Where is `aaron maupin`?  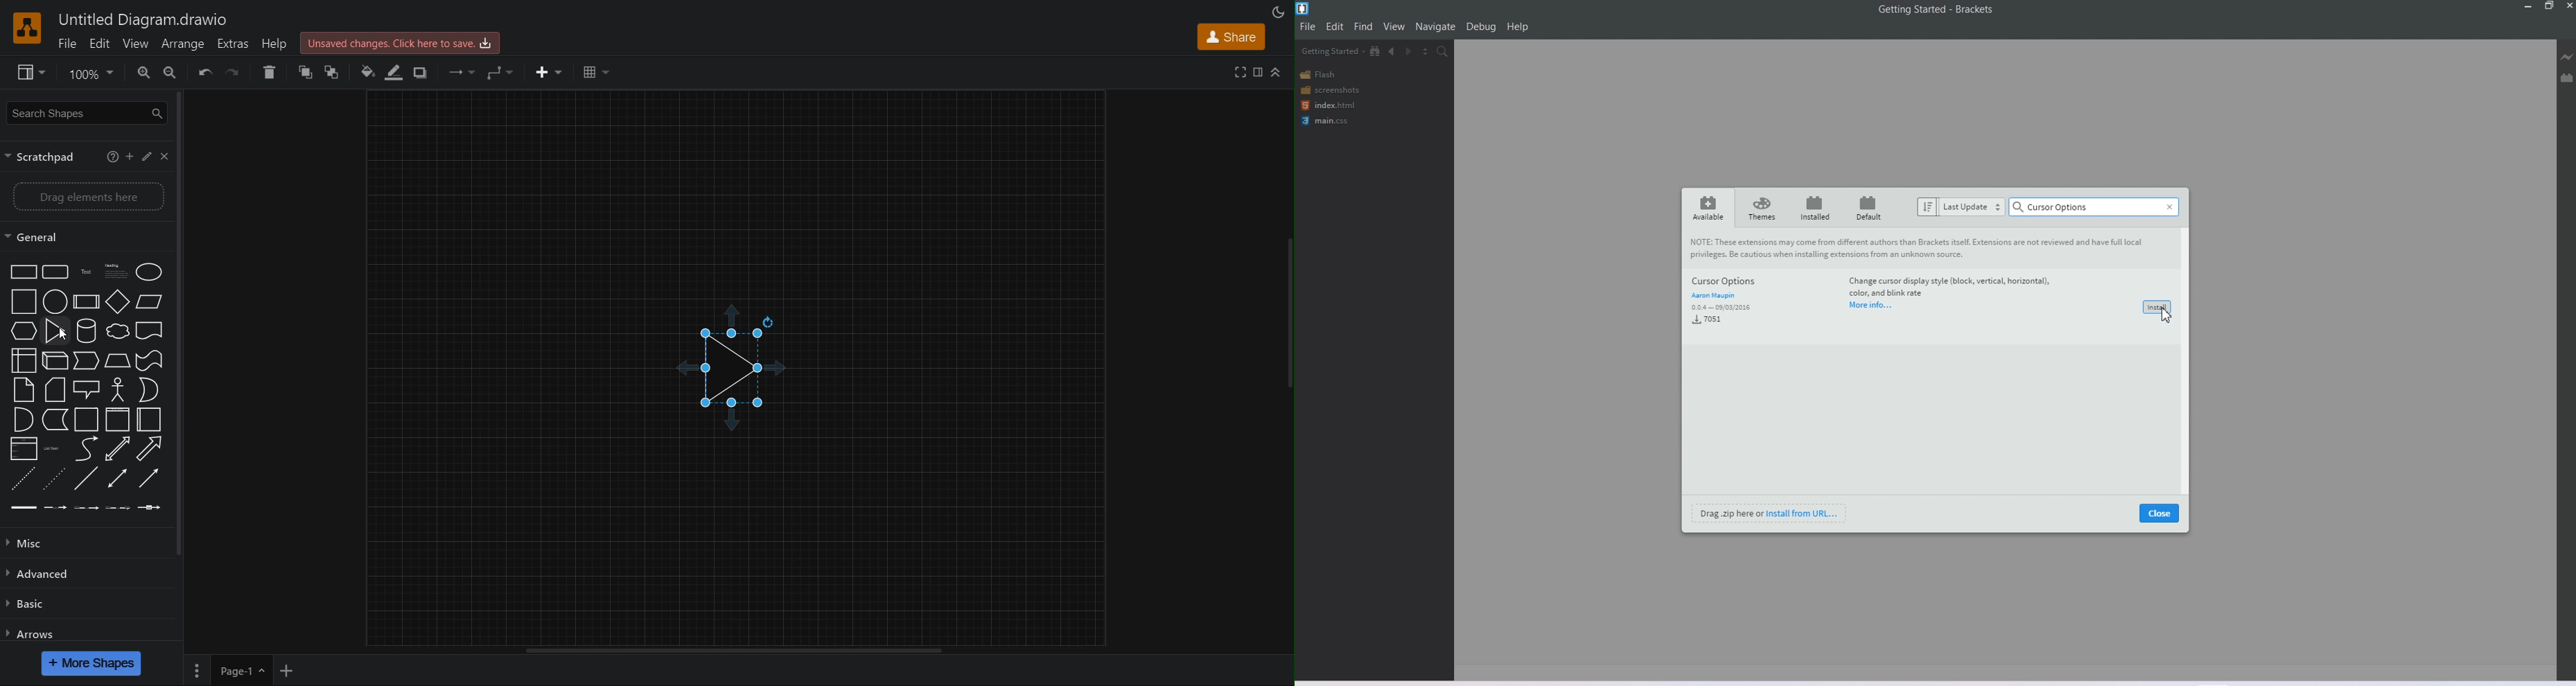 aaron maupin is located at coordinates (1713, 296).